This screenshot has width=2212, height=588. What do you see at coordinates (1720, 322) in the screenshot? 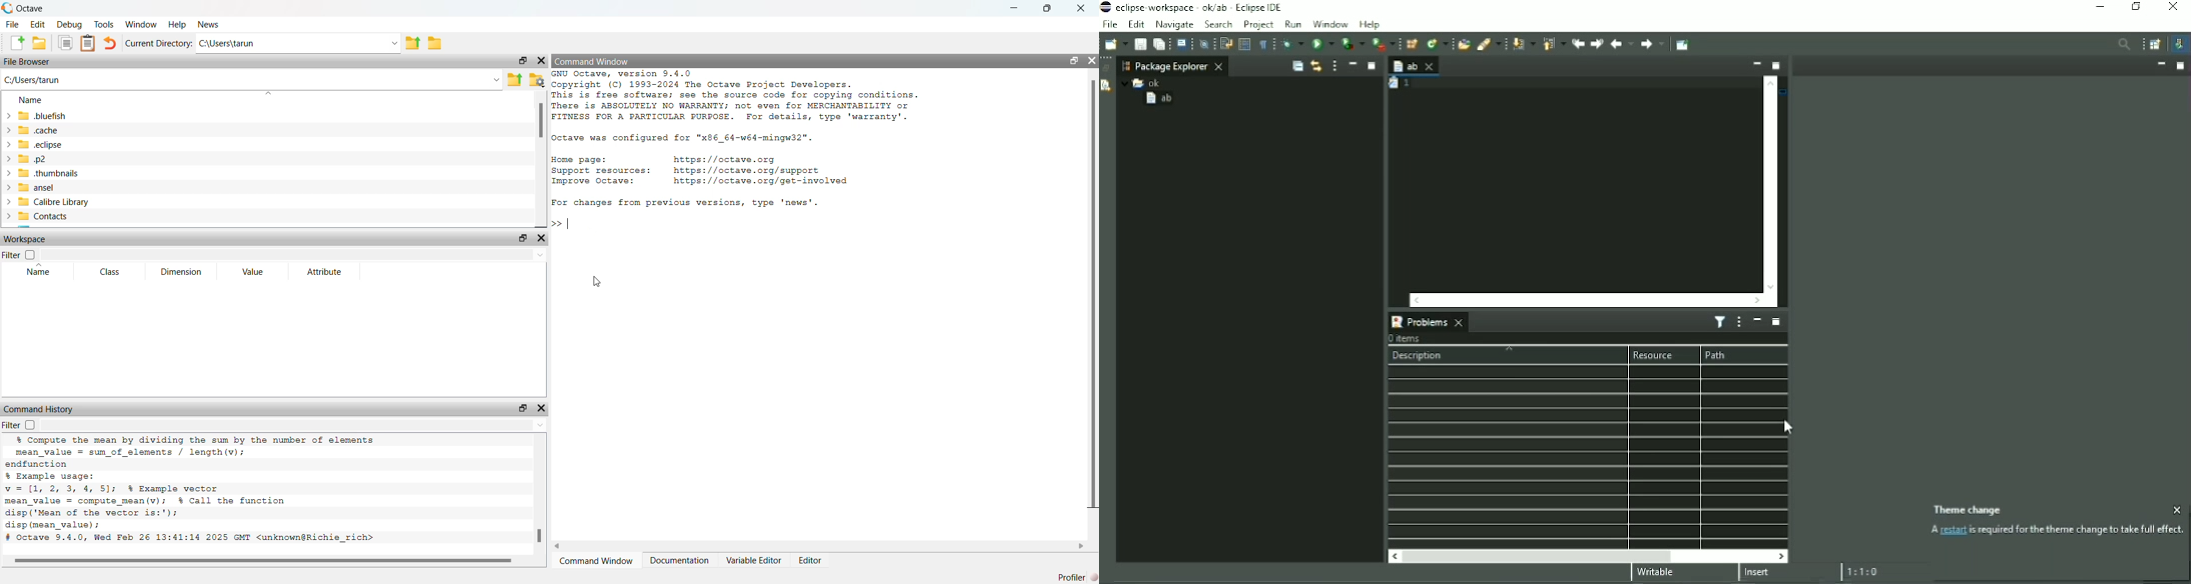
I see `Filters` at bounding box center [1720, 322].